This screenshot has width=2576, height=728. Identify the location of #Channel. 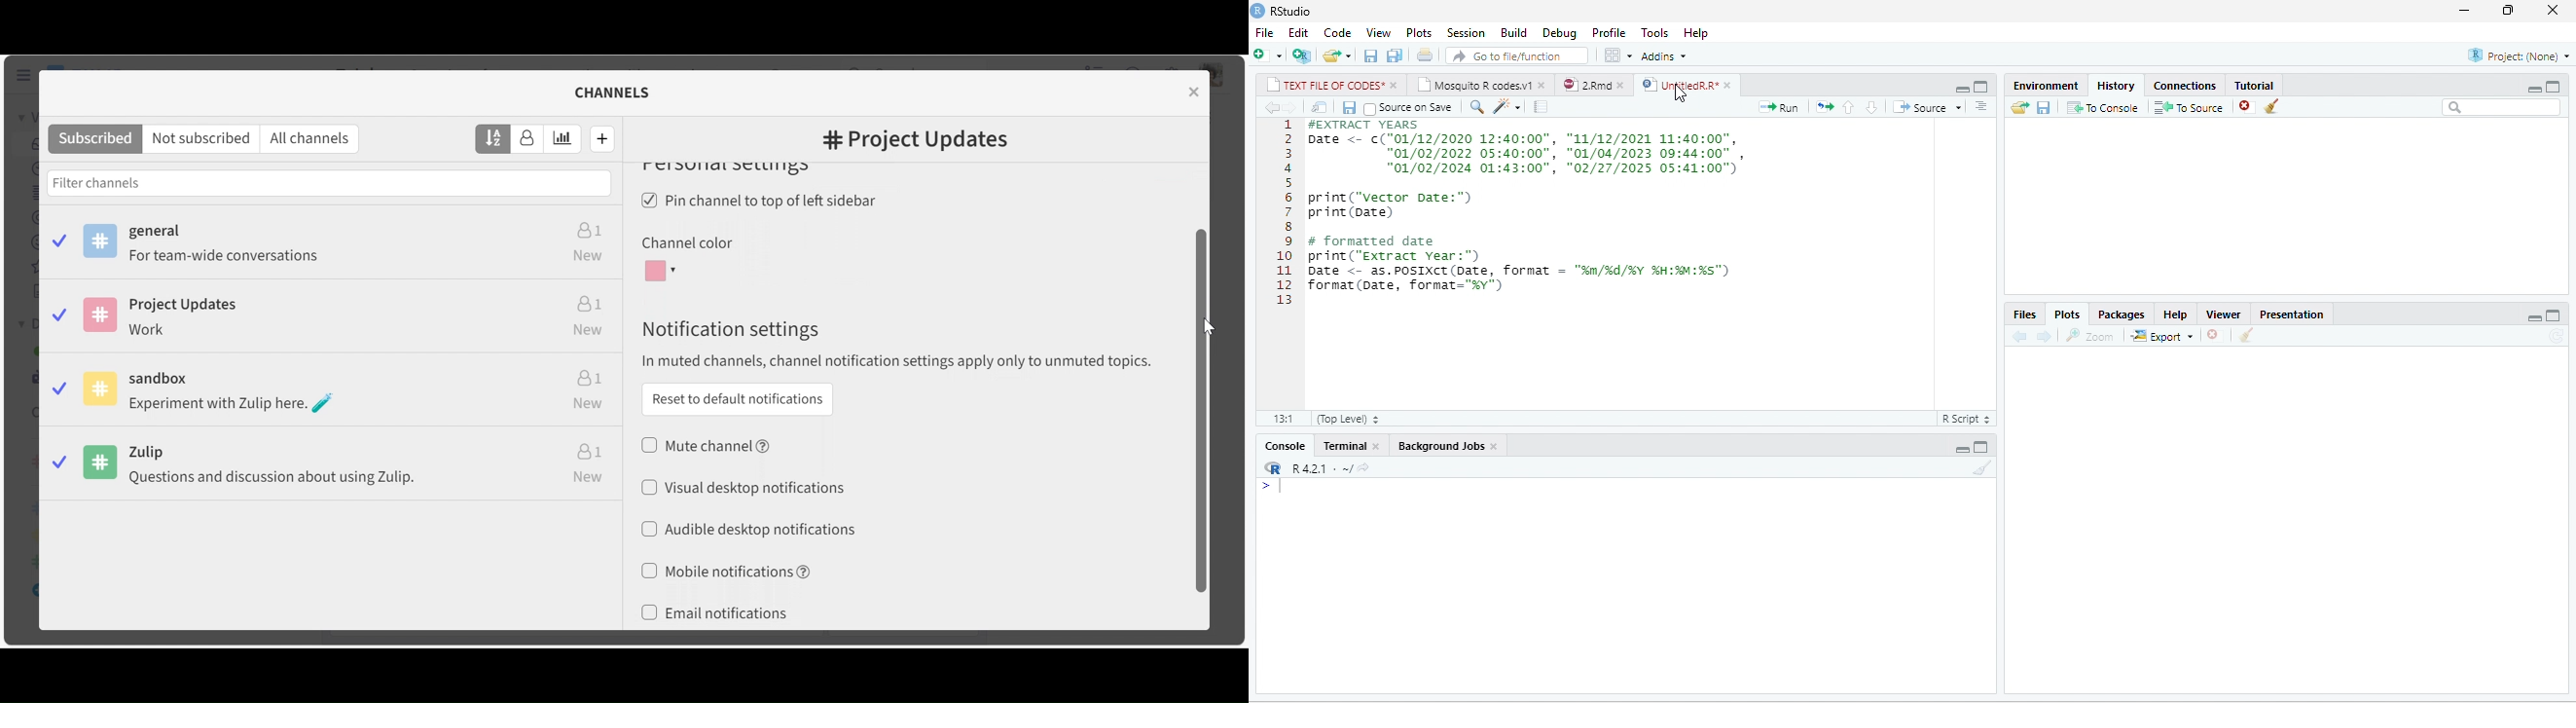
(915, 141).